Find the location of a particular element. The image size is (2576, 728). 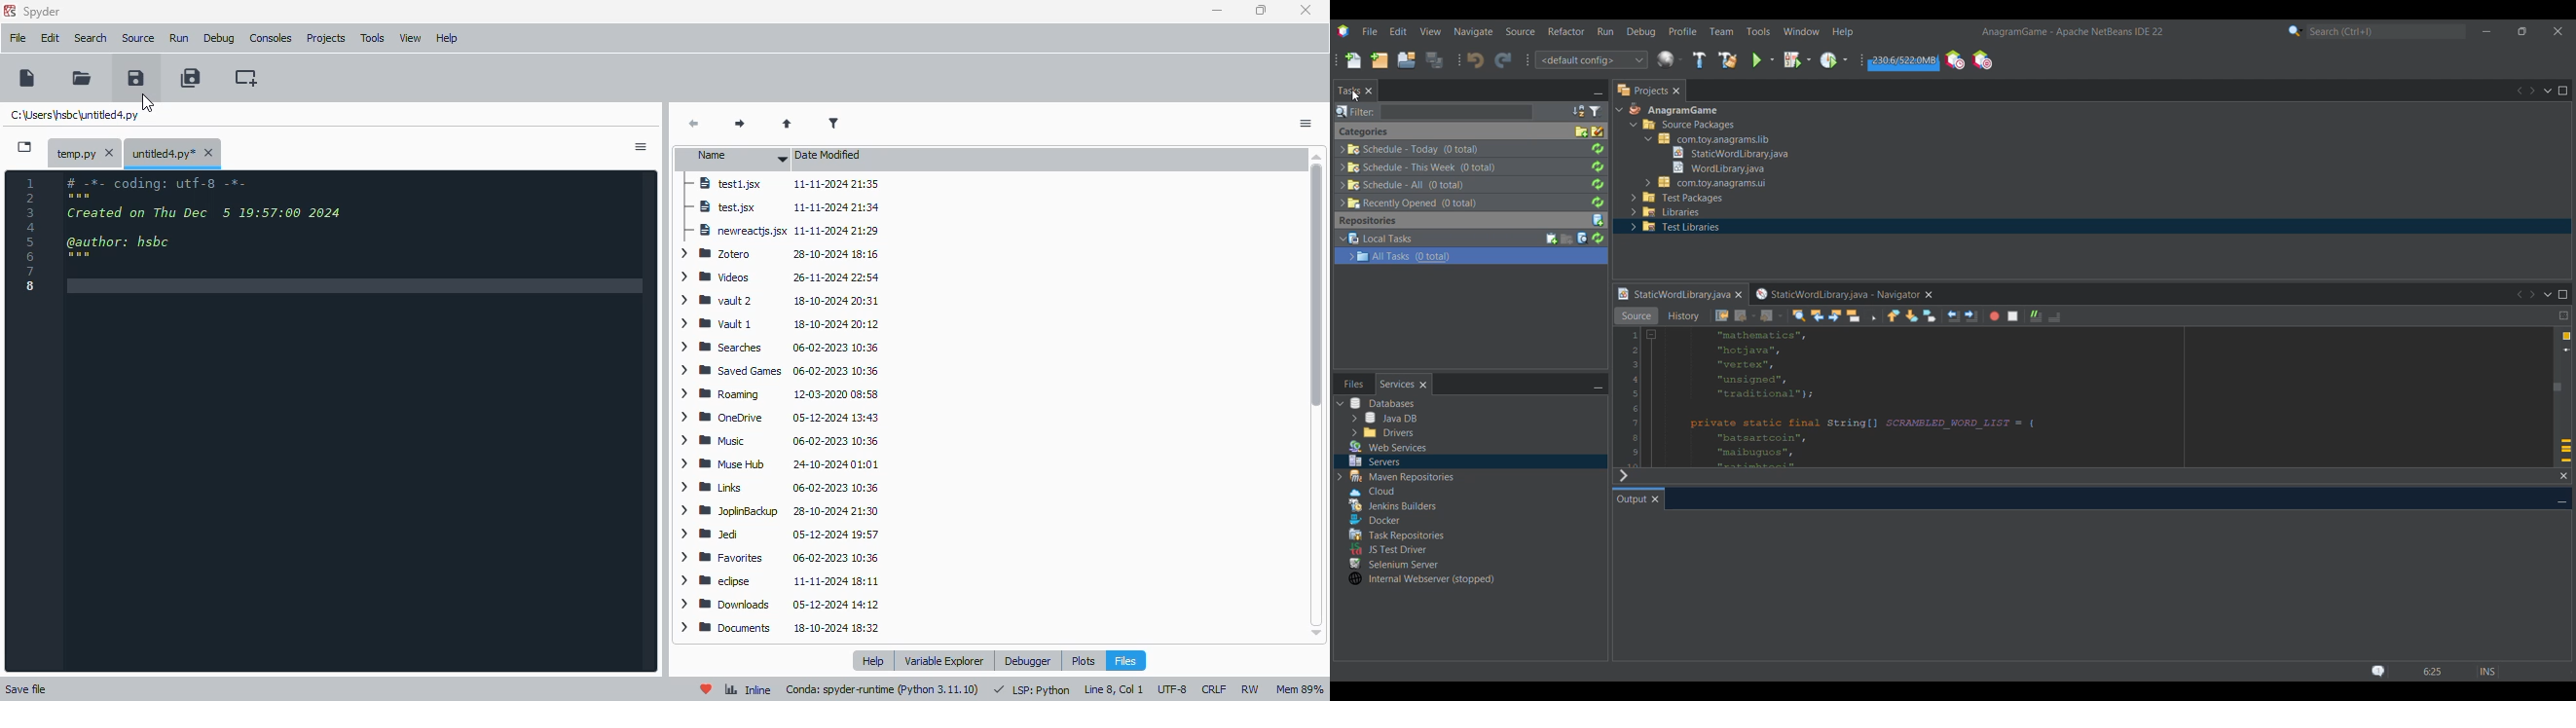

Tools menu is located at coordinates (1758, 31).